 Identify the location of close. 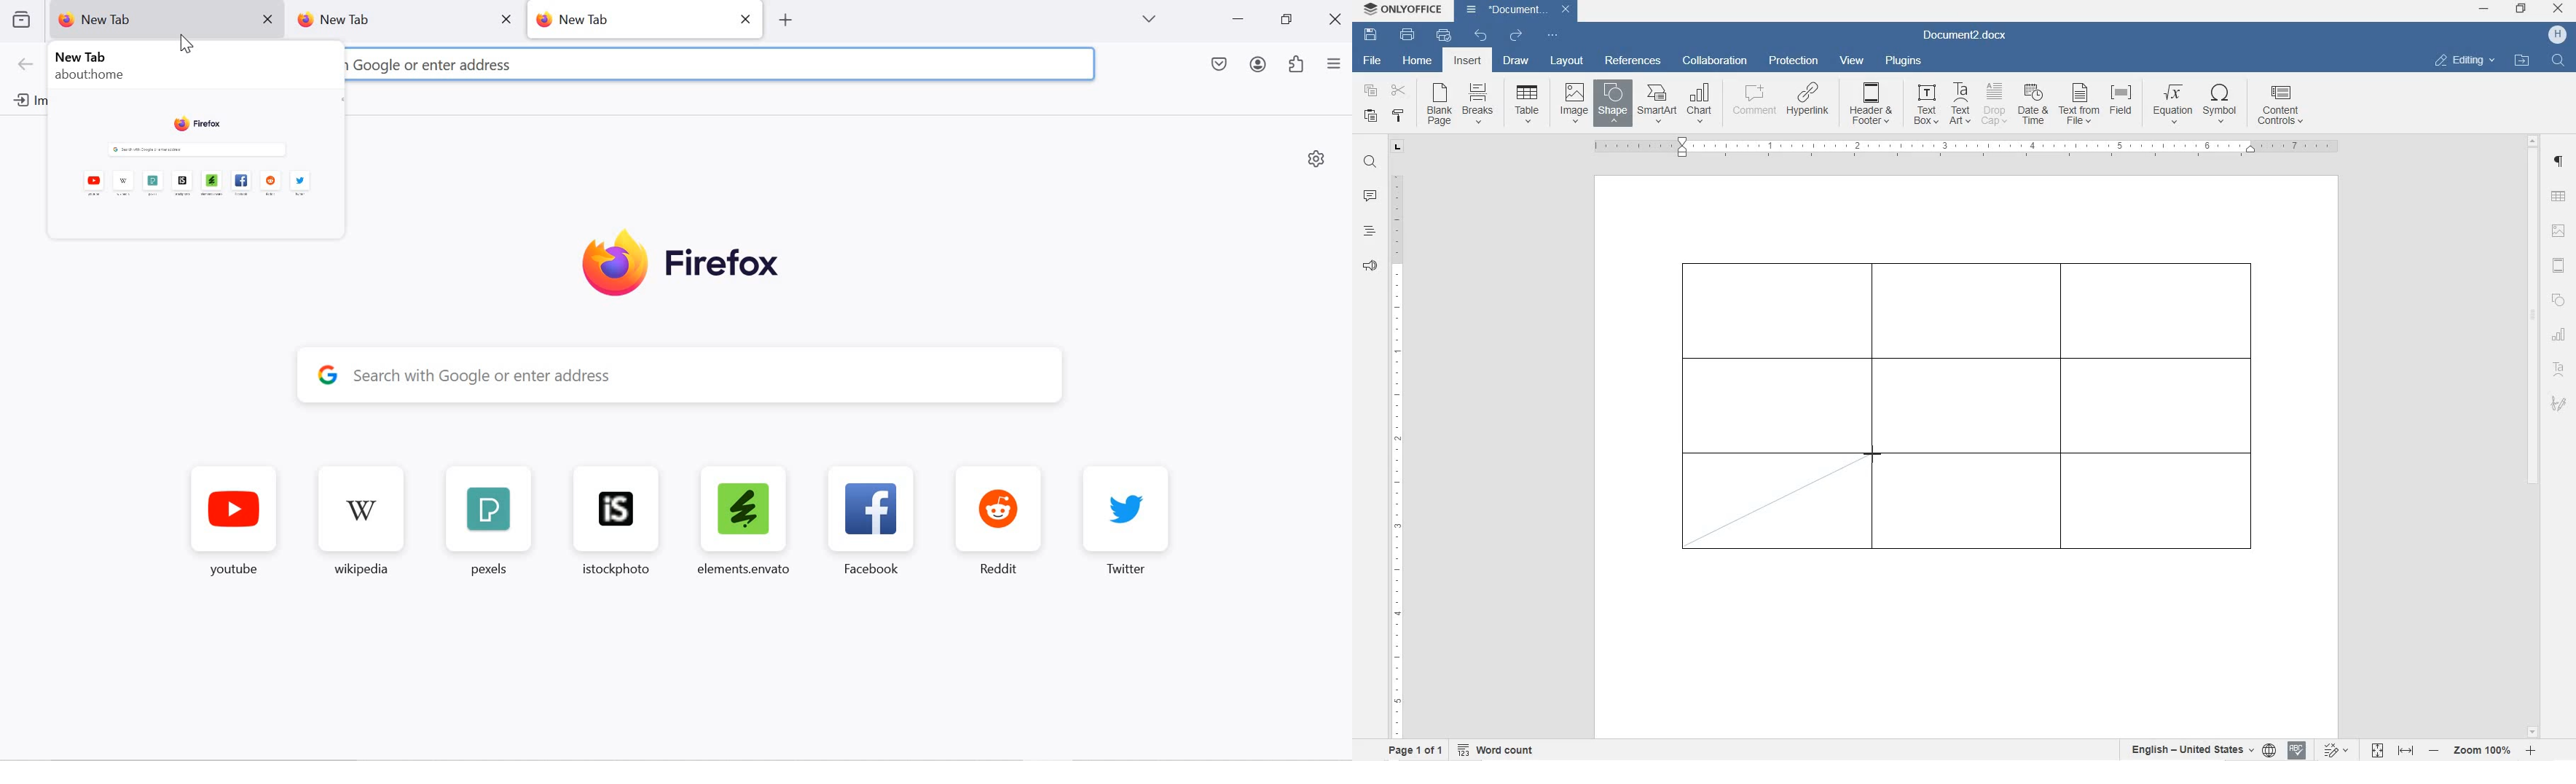
(506, 18).